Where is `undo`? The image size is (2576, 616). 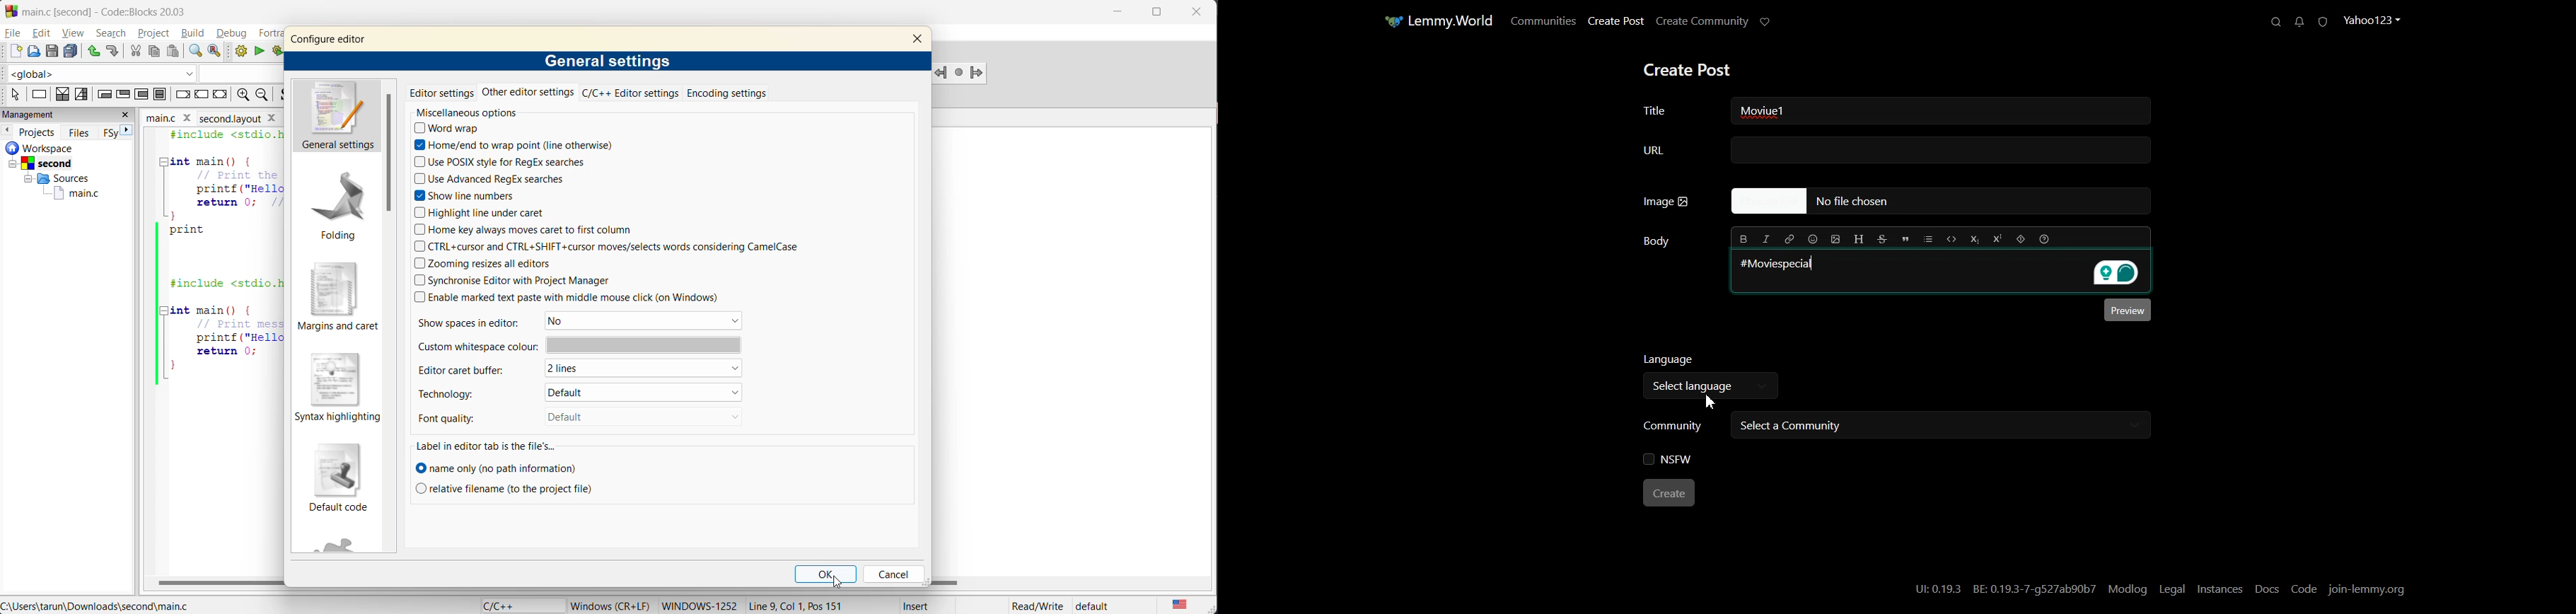
undo is located at coordinates (91, 50).